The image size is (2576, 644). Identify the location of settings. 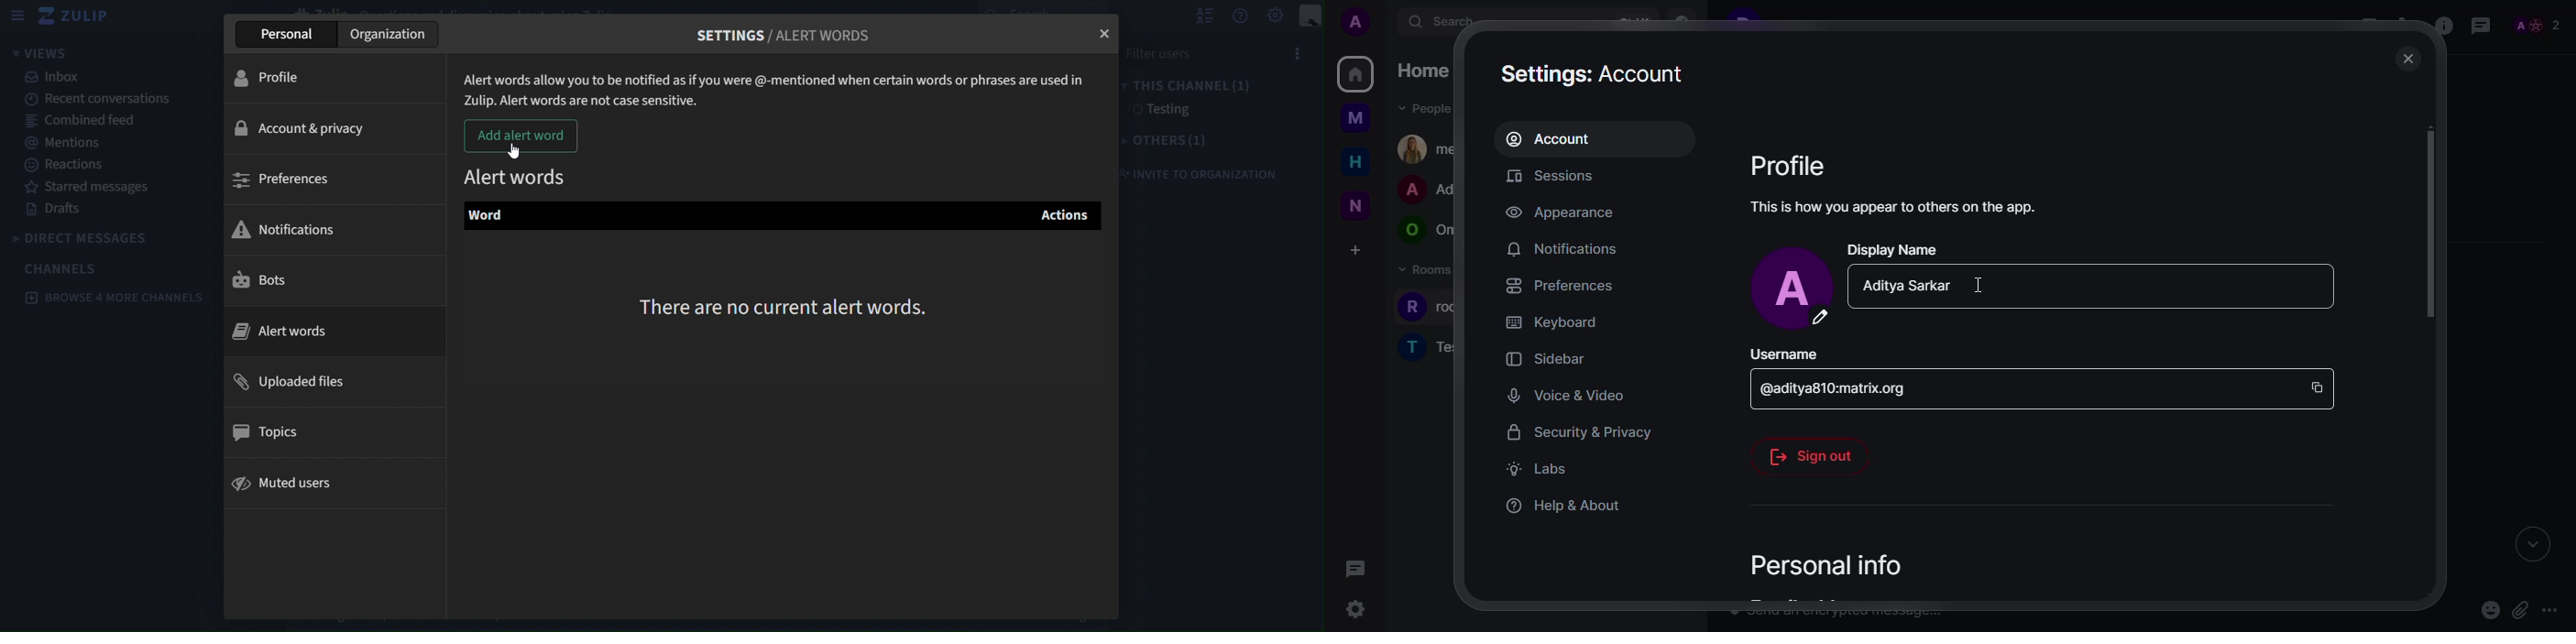
(1595, 72).